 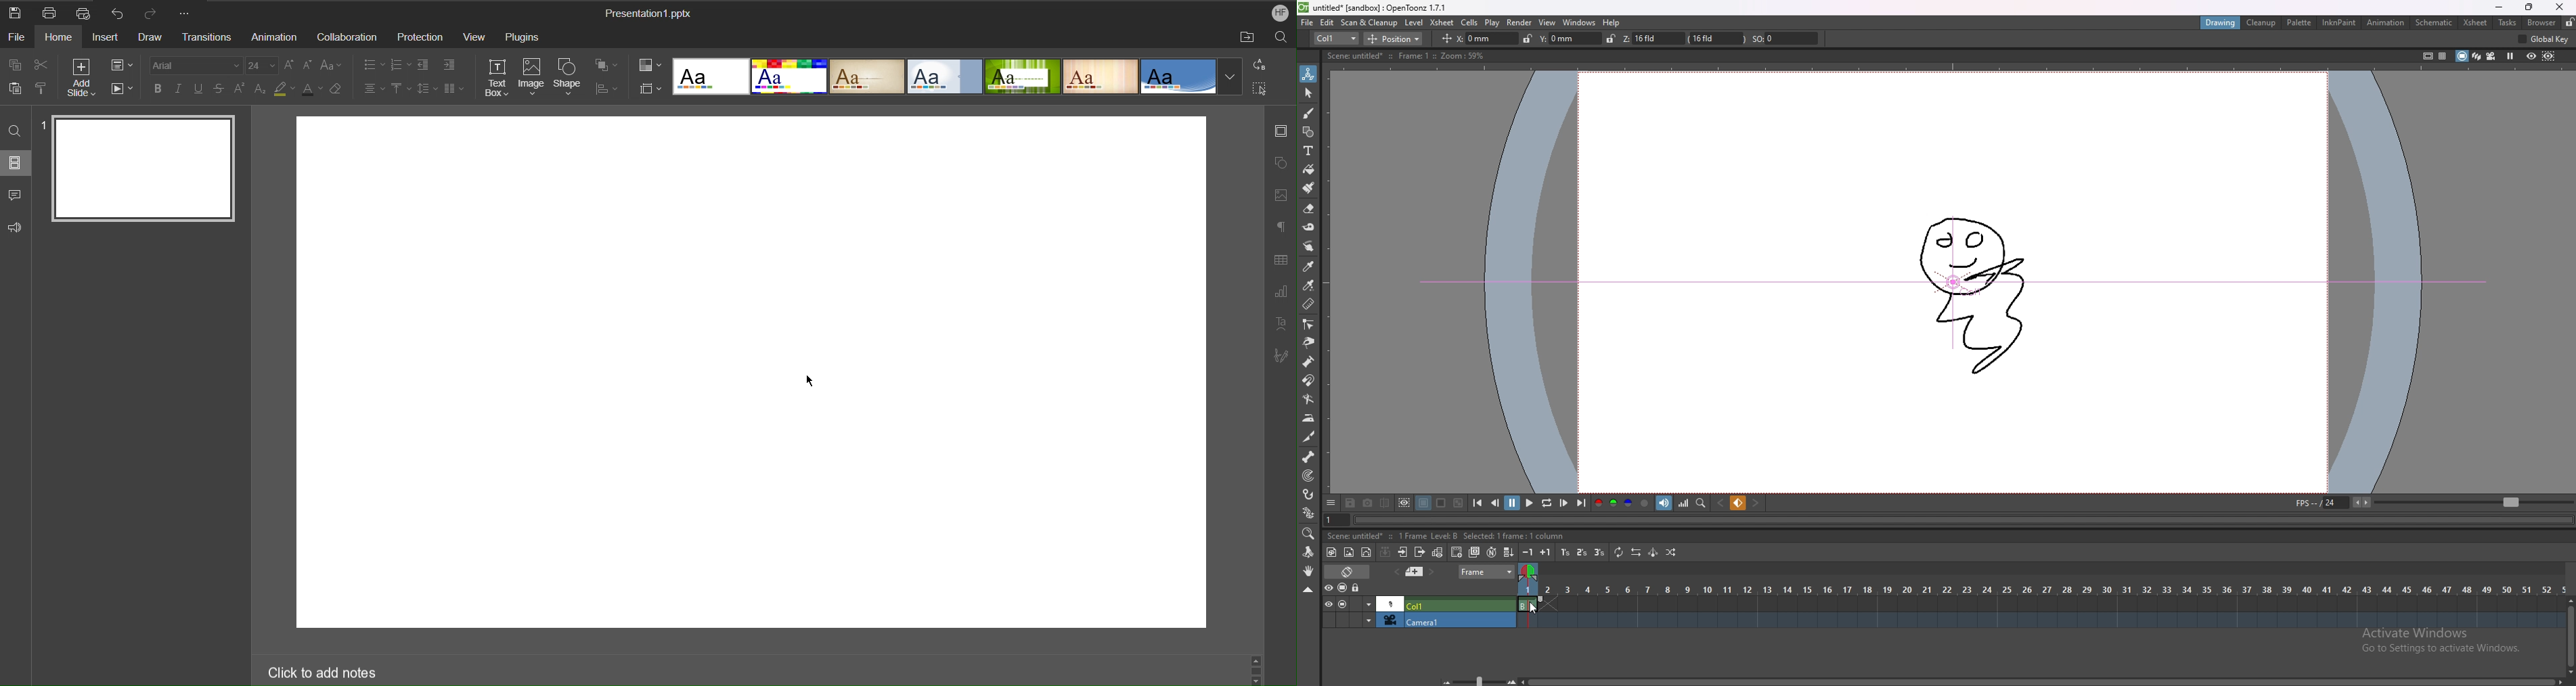 What do you see at coordinates (606, 65) in the screenshot?
I see `Arrange` at bounding box center [606, 65].